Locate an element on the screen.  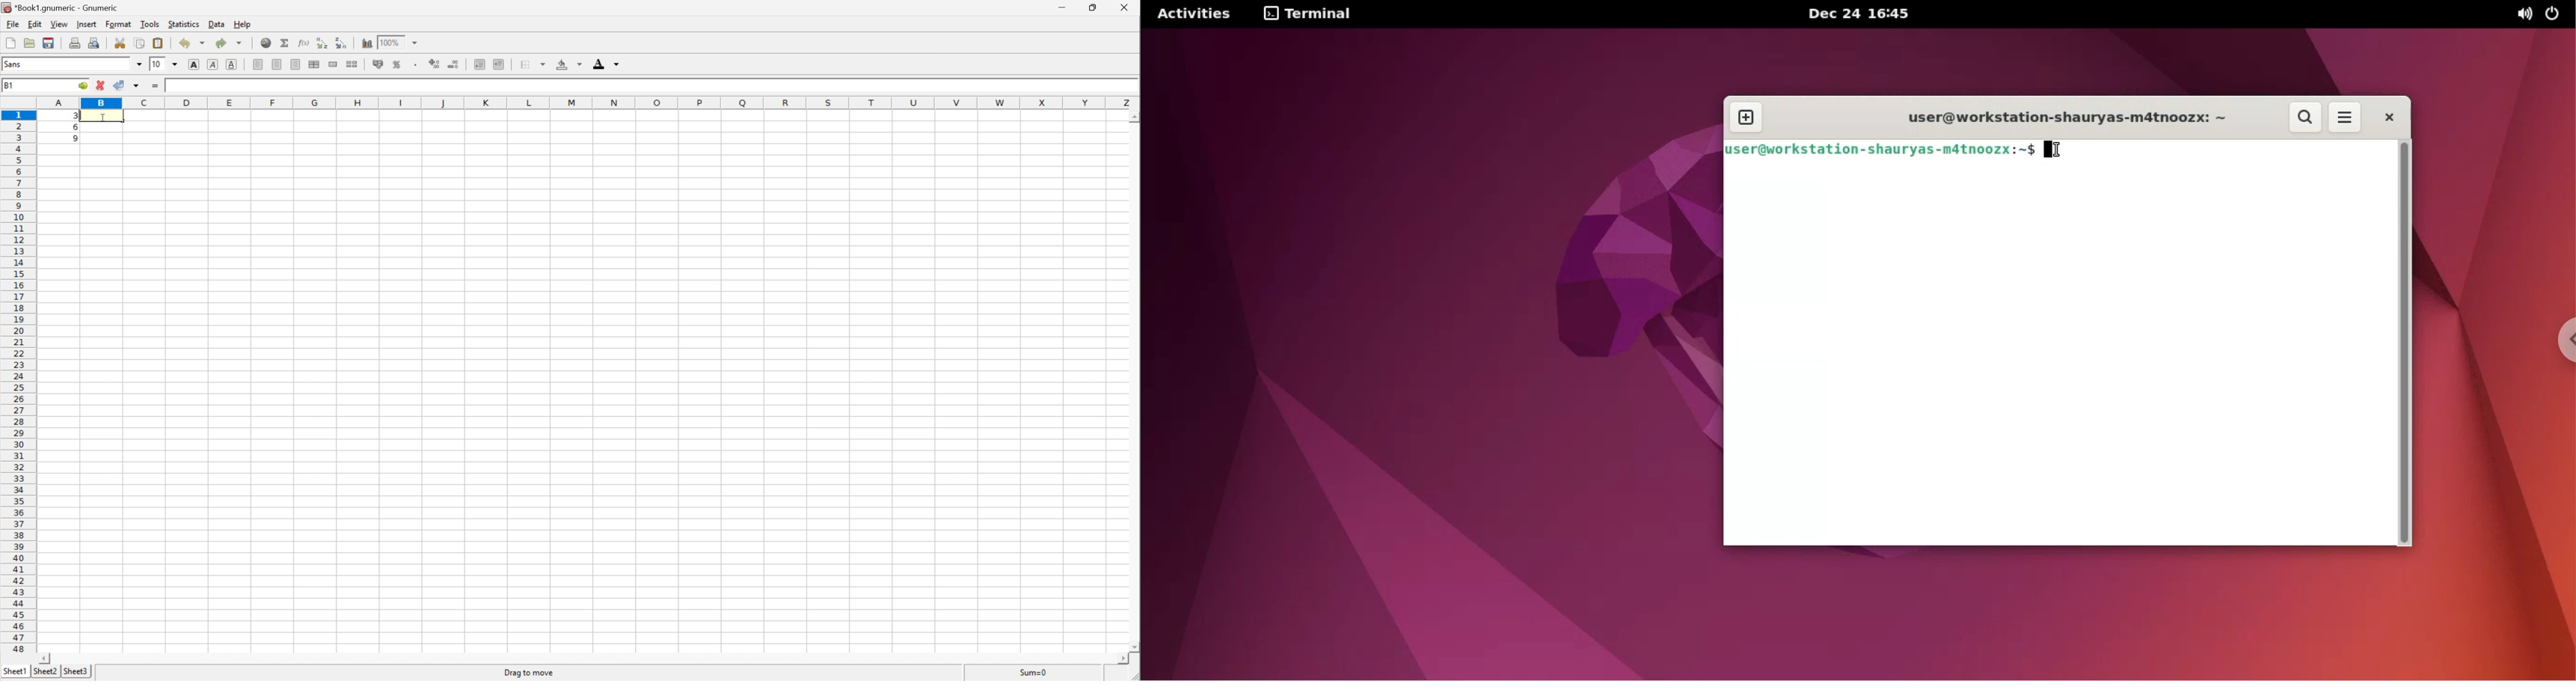
Sort the selected region in descending order based on the first column selected is located at coordinates (342, 43).